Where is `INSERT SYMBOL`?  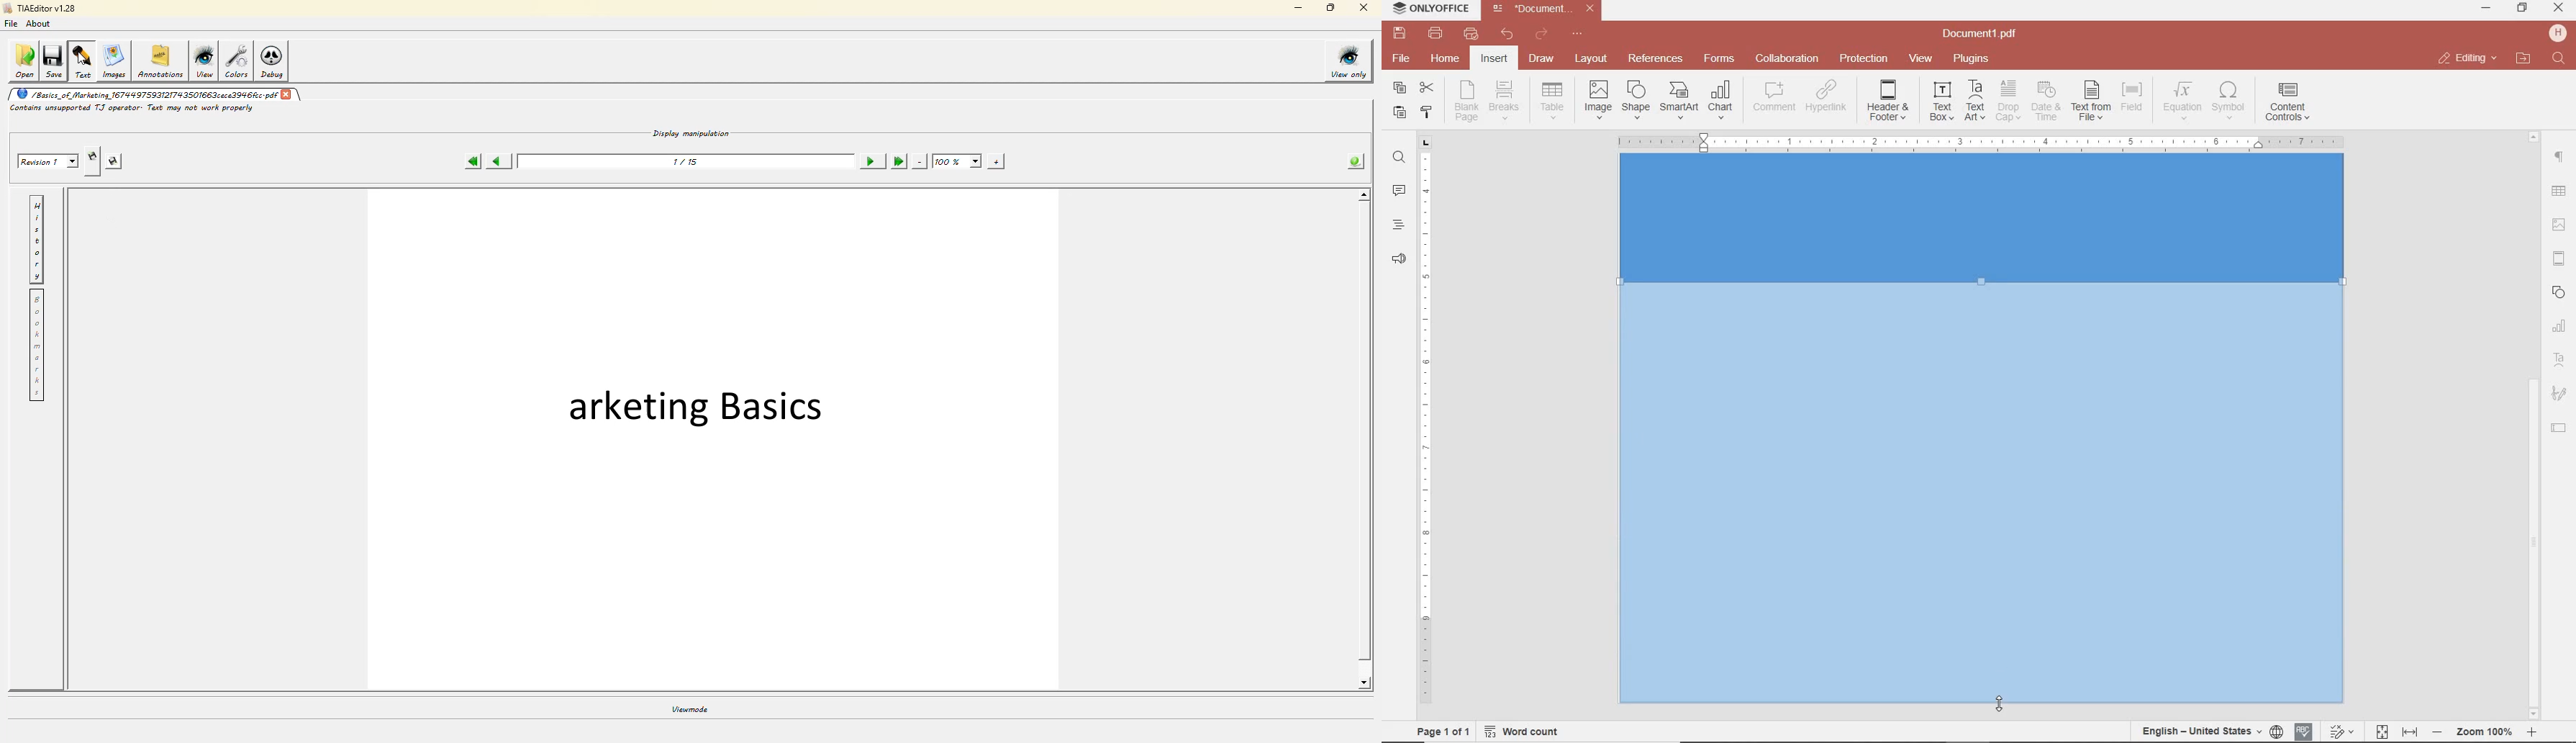
INSERT SYMBOL is located at coordinates (2229, 100).